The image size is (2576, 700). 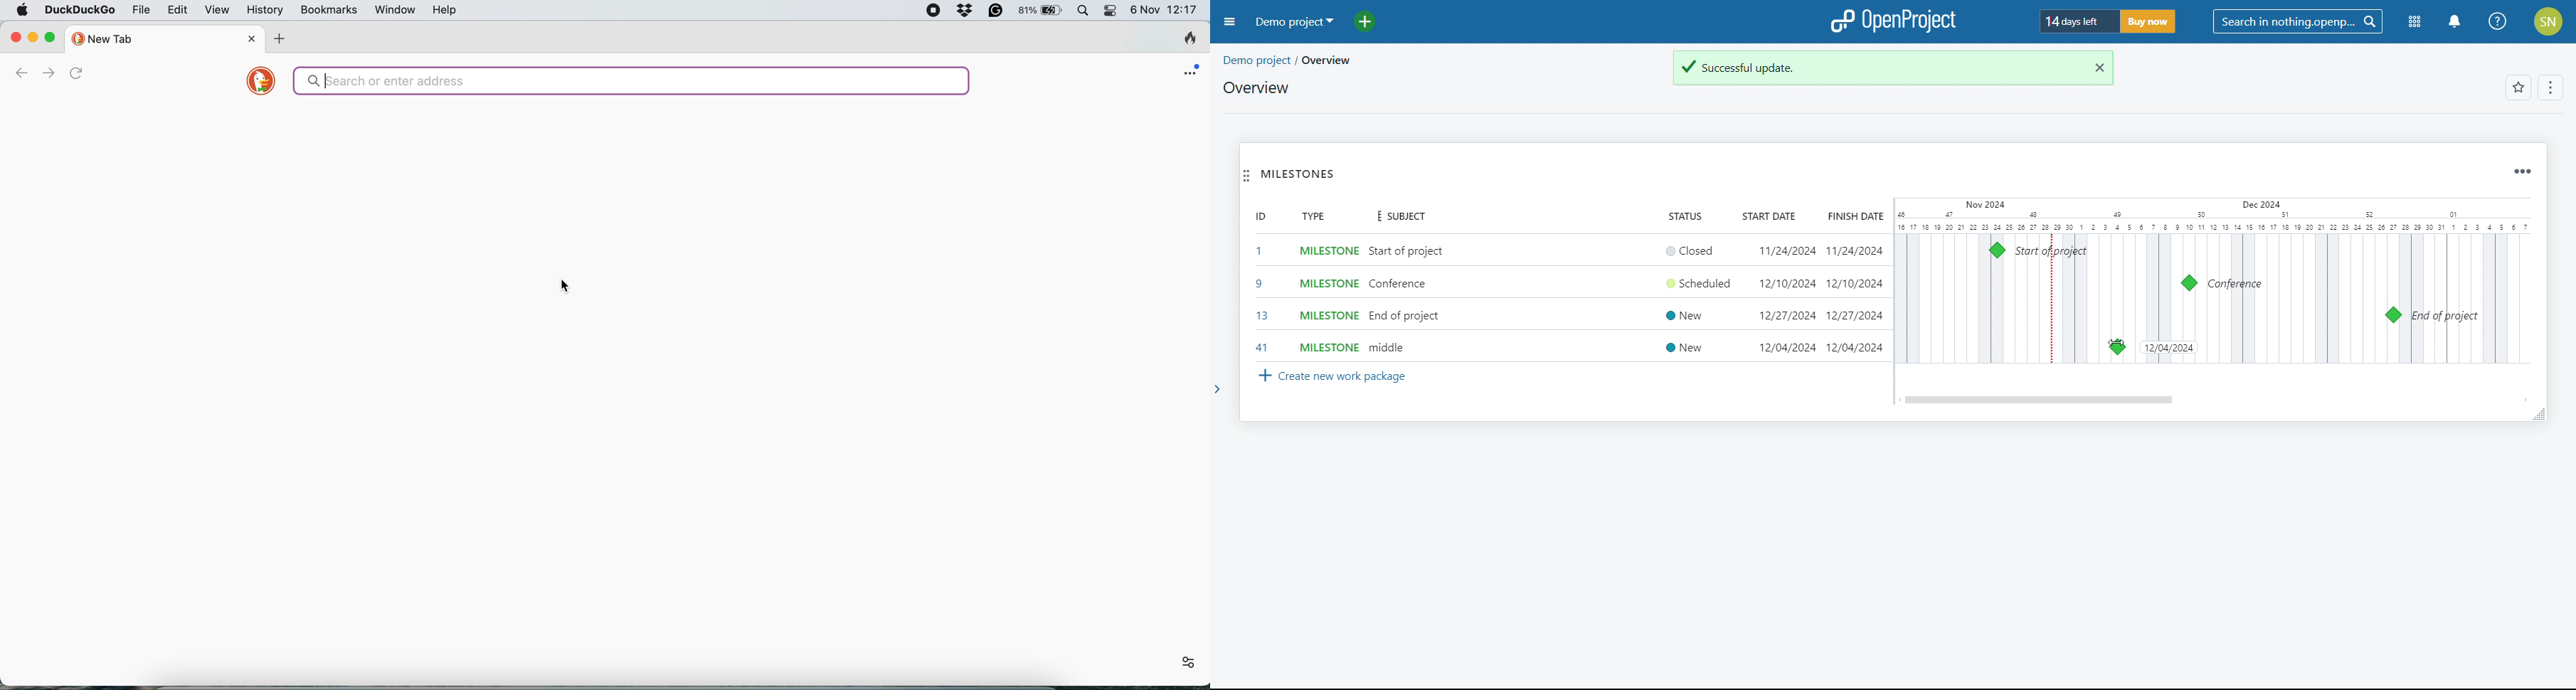 What do you see at coordinates (1333, 377) in the screenshot?
I see `create new work package` at bounding box center [1333, 377].